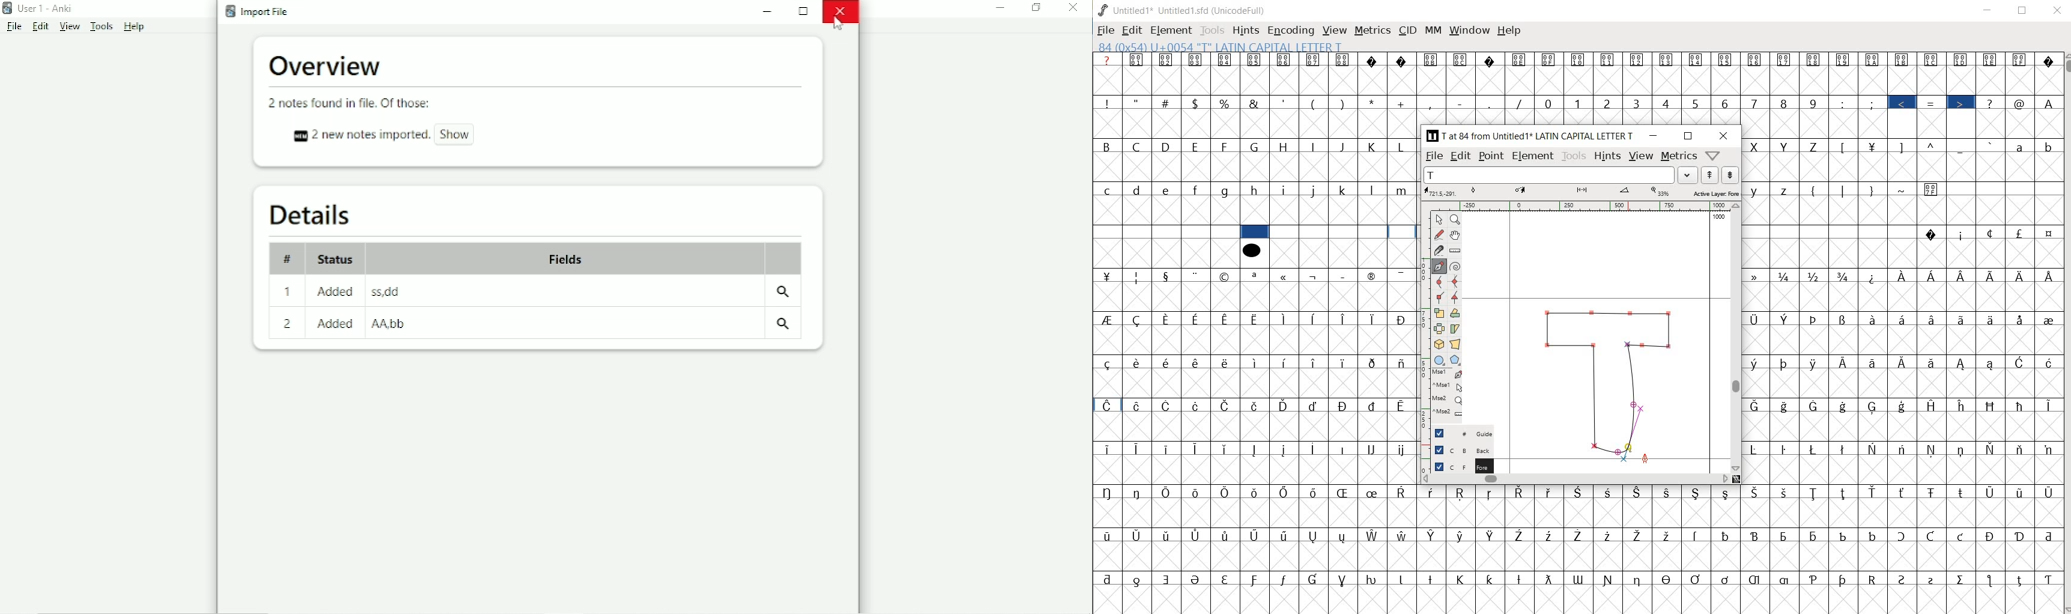 The width and height of the screenshot is (2072, 616). I want to click on |, so click(1844, 190).